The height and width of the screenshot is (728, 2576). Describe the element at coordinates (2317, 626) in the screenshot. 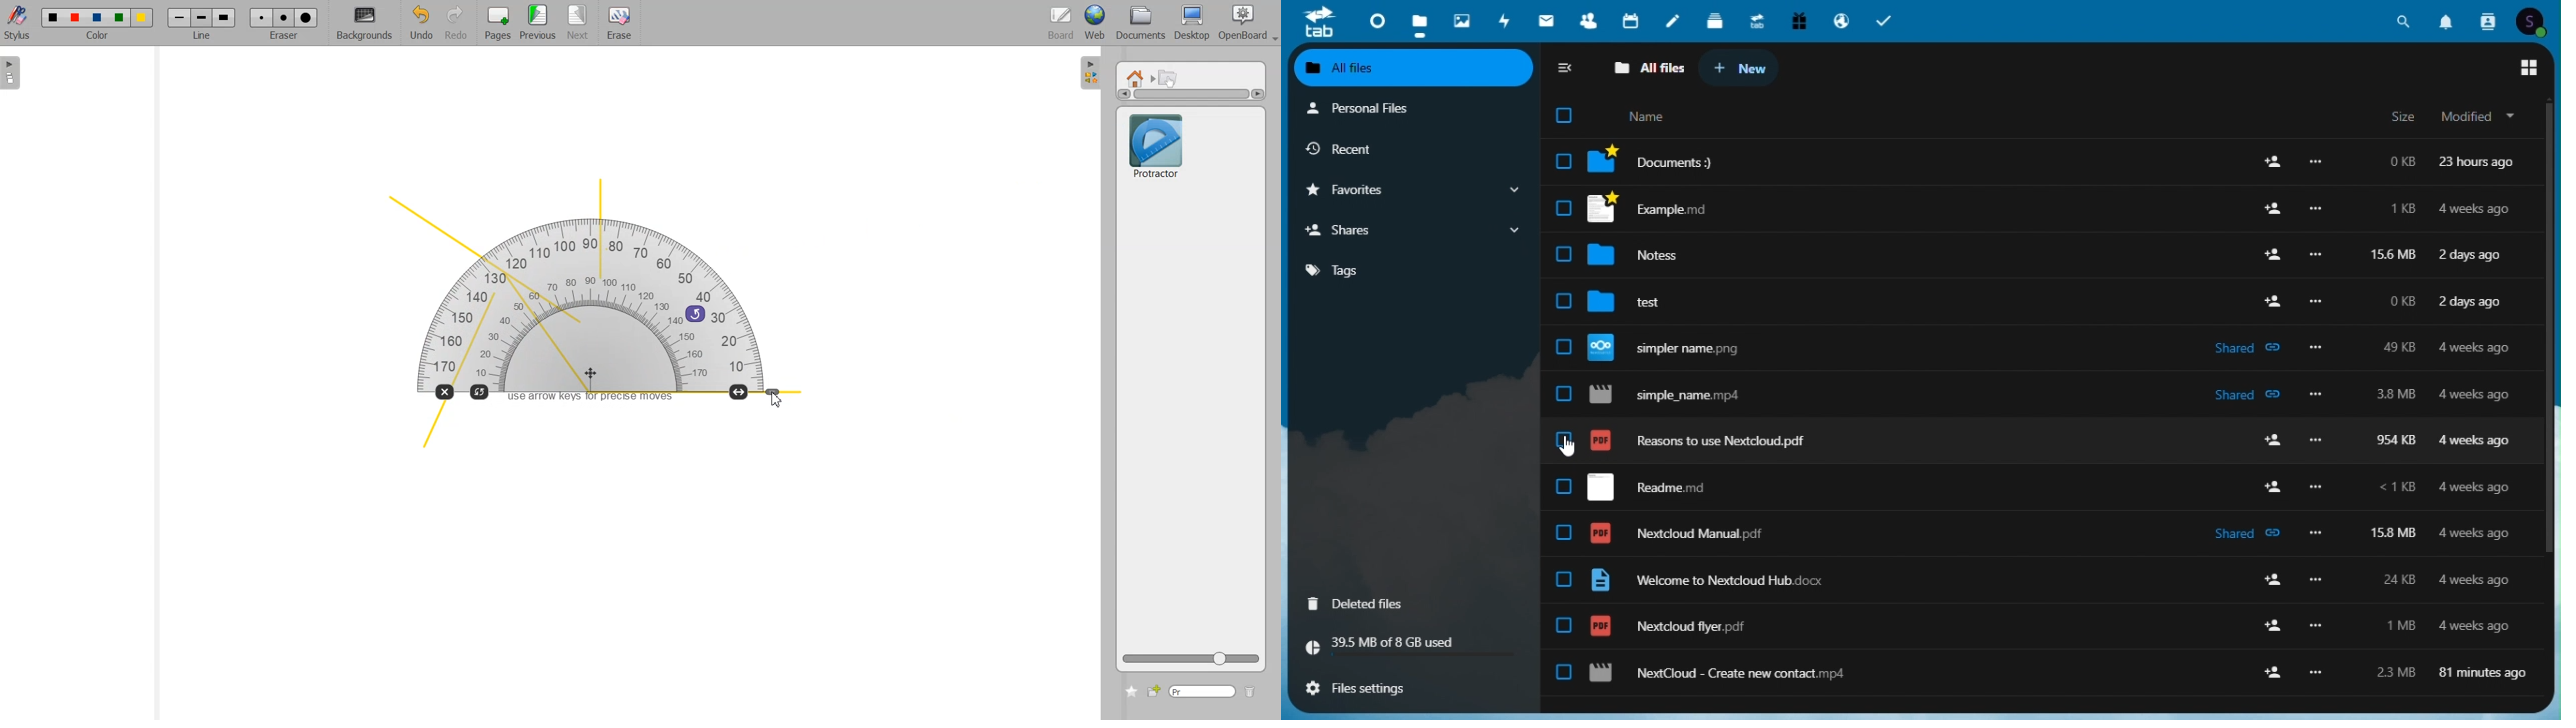

I see `more options` at that location.